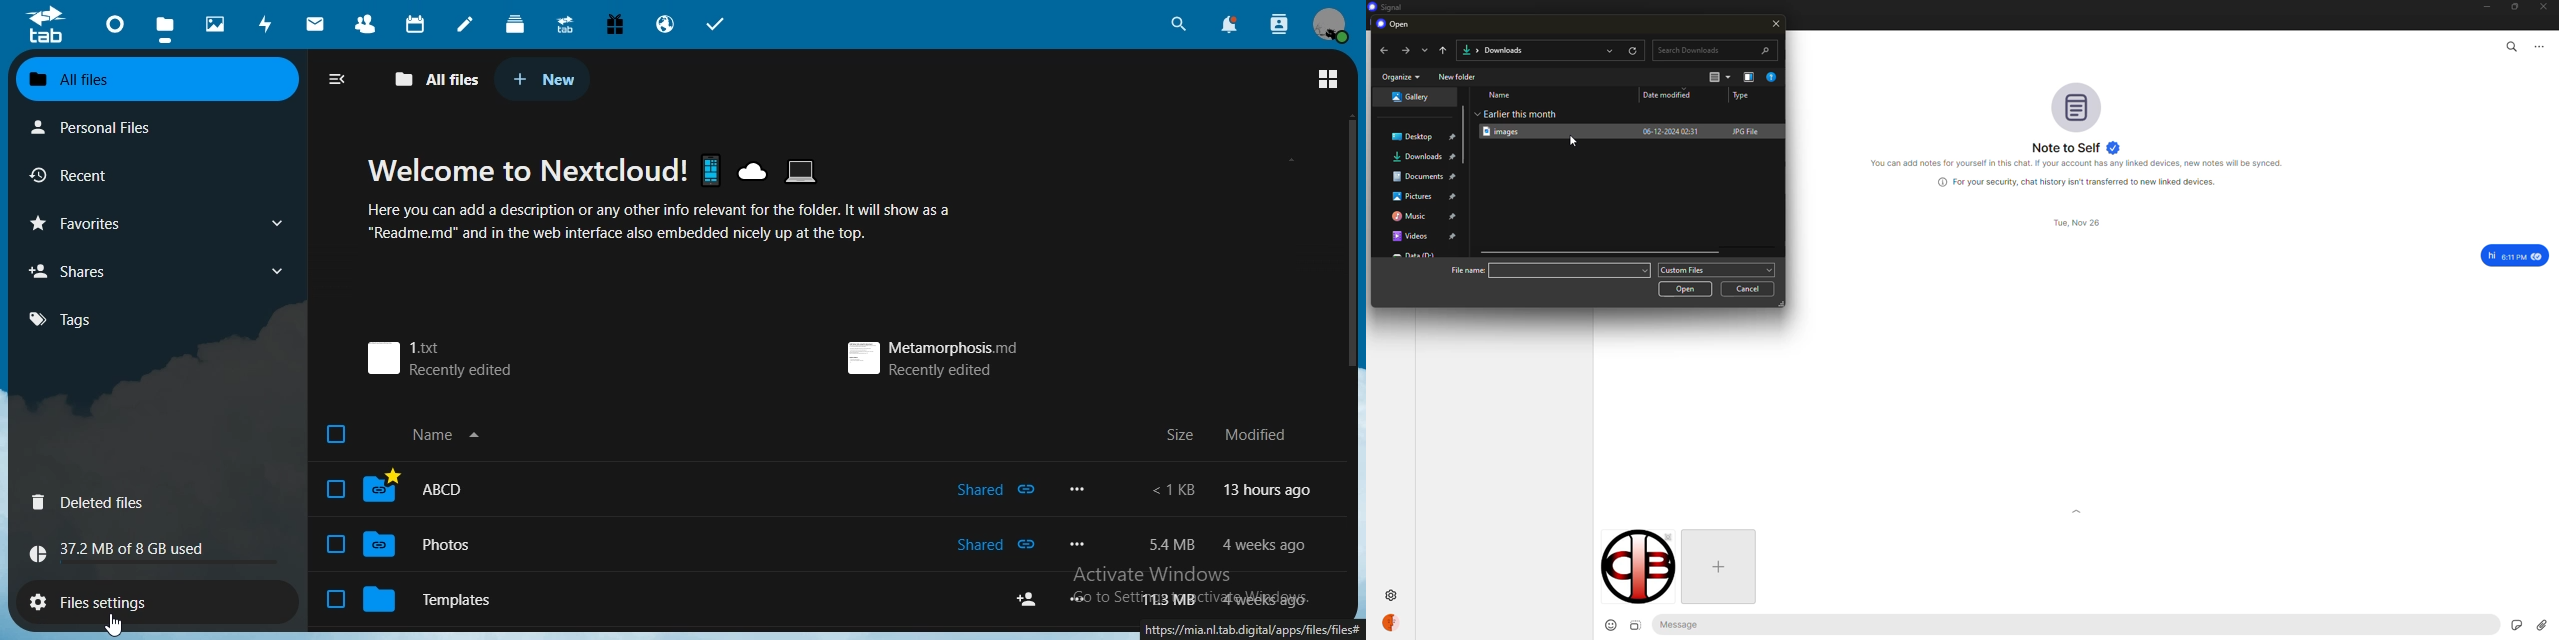 The image size is (2576, 644). Describe the element at coordinates (366, 22) in the screenshot. I see `contact` at that location.